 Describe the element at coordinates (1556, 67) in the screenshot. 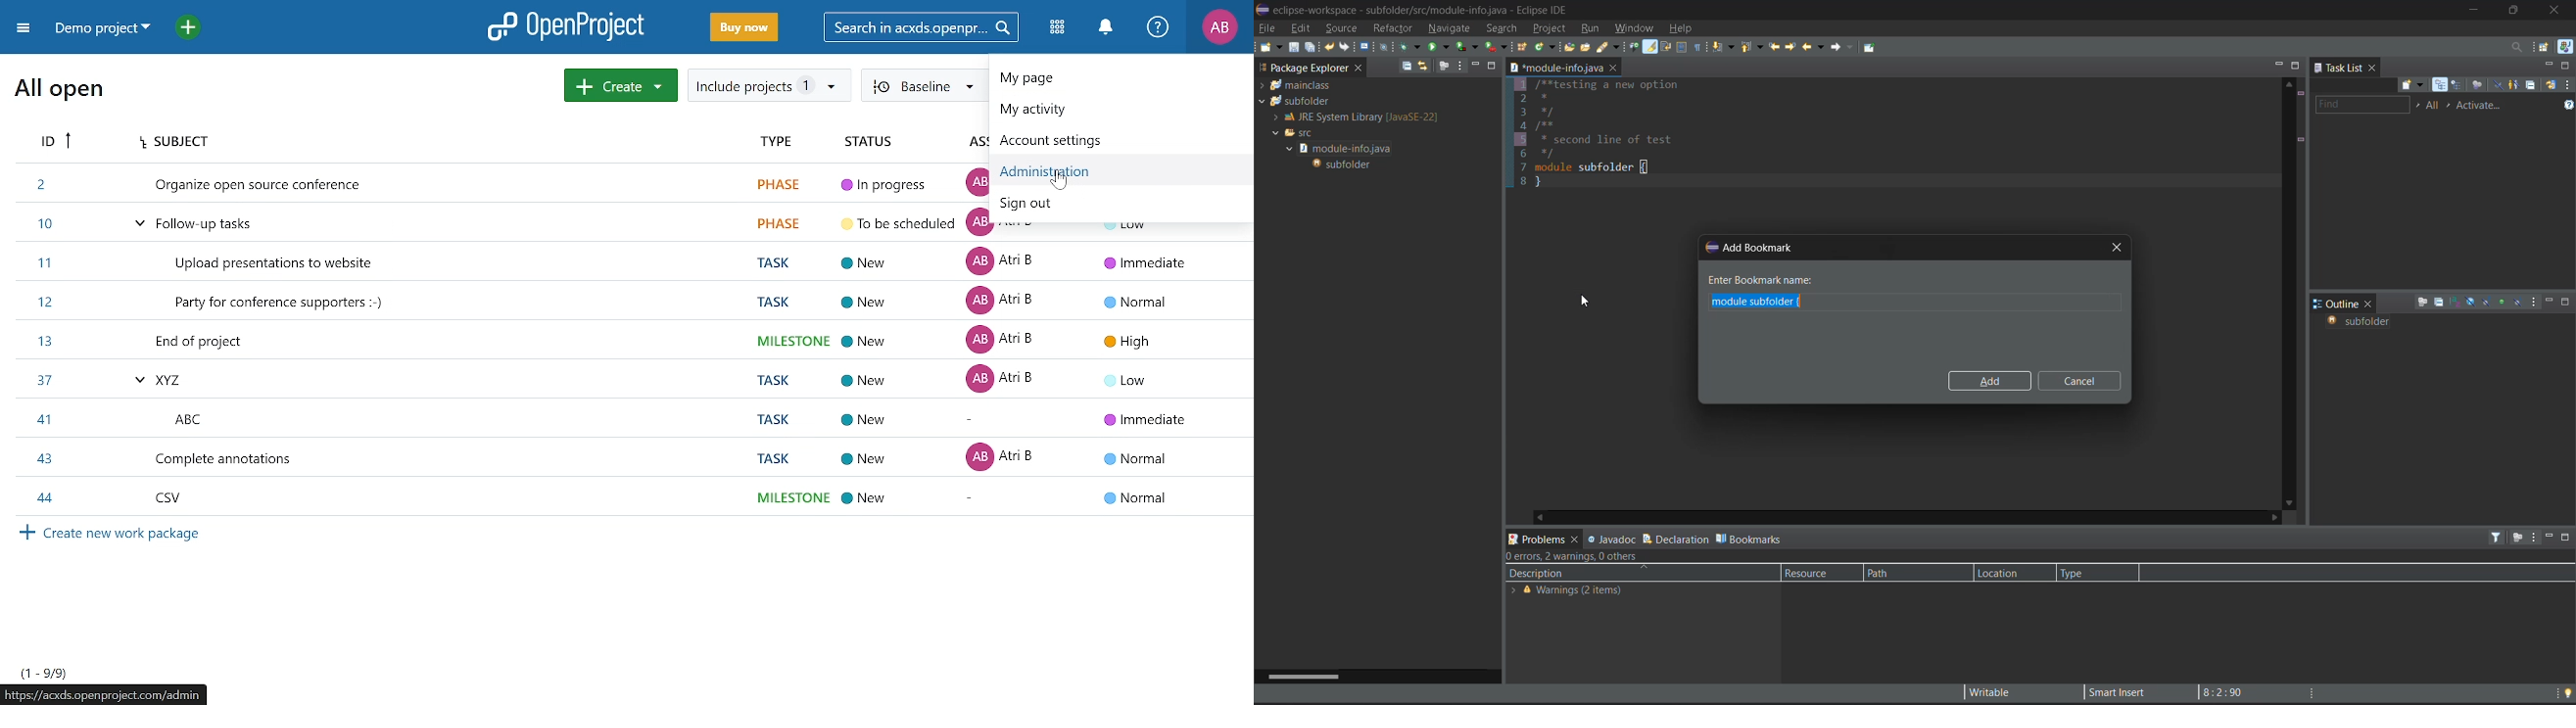

I see `module-info.java` at that location.